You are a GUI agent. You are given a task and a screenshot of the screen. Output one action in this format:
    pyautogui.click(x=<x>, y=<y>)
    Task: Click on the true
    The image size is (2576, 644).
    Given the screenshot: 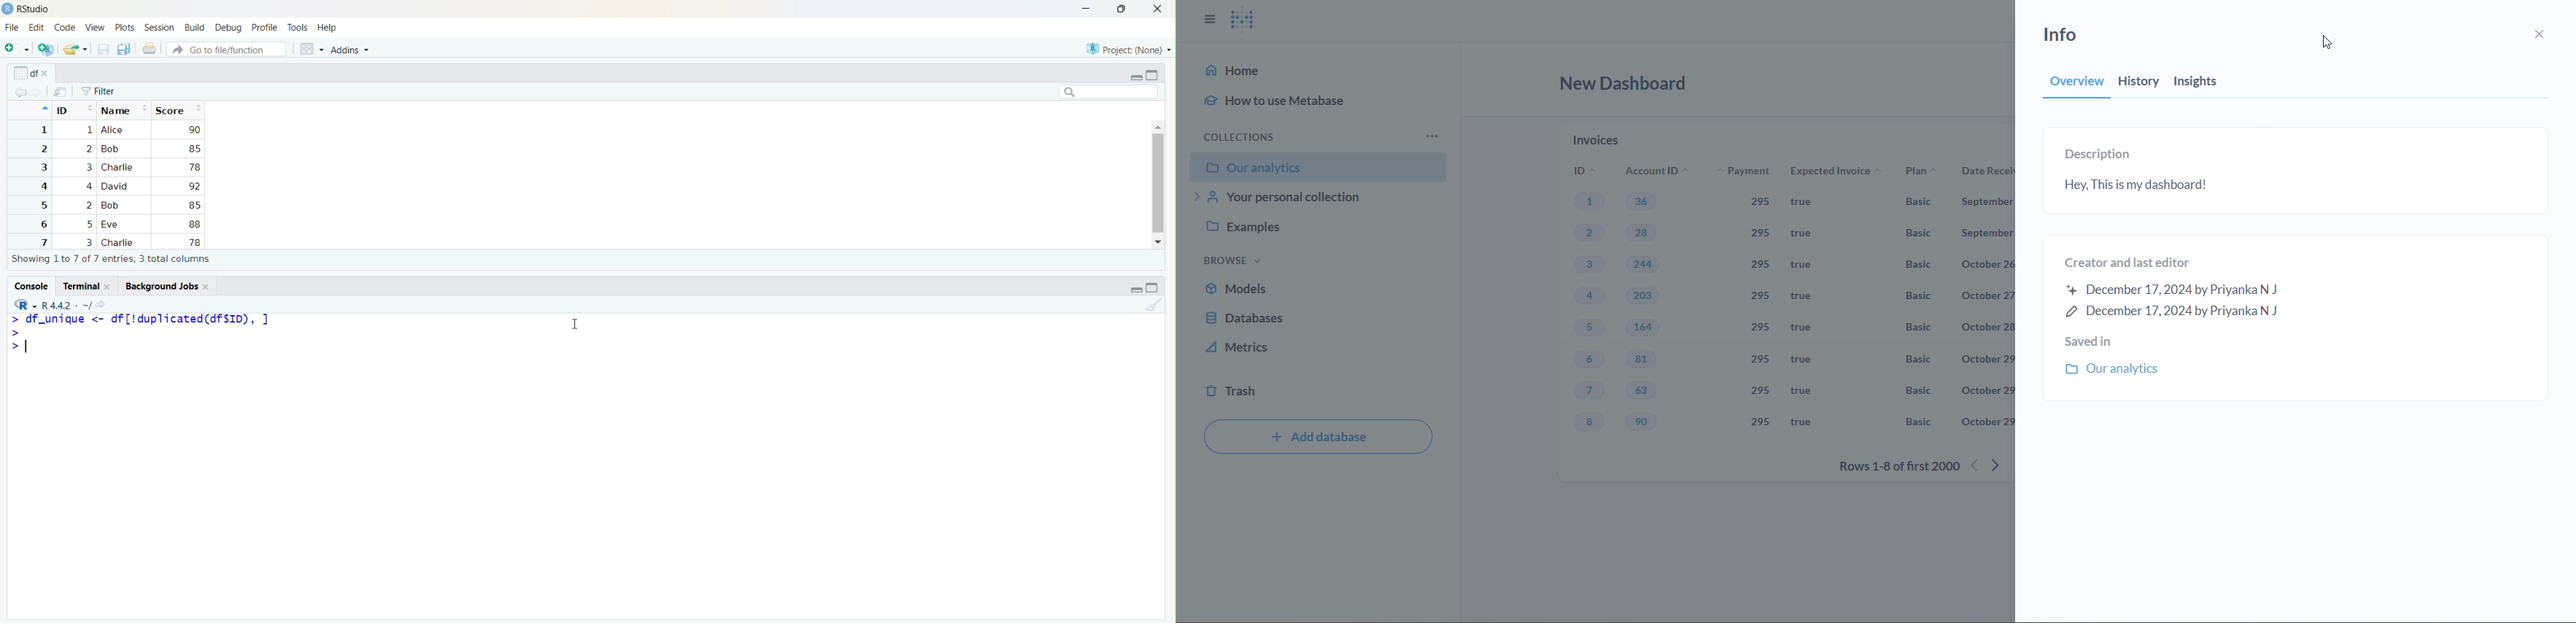 What is the action you would take?
    pyautogui.click(x=1807, y=296)
    